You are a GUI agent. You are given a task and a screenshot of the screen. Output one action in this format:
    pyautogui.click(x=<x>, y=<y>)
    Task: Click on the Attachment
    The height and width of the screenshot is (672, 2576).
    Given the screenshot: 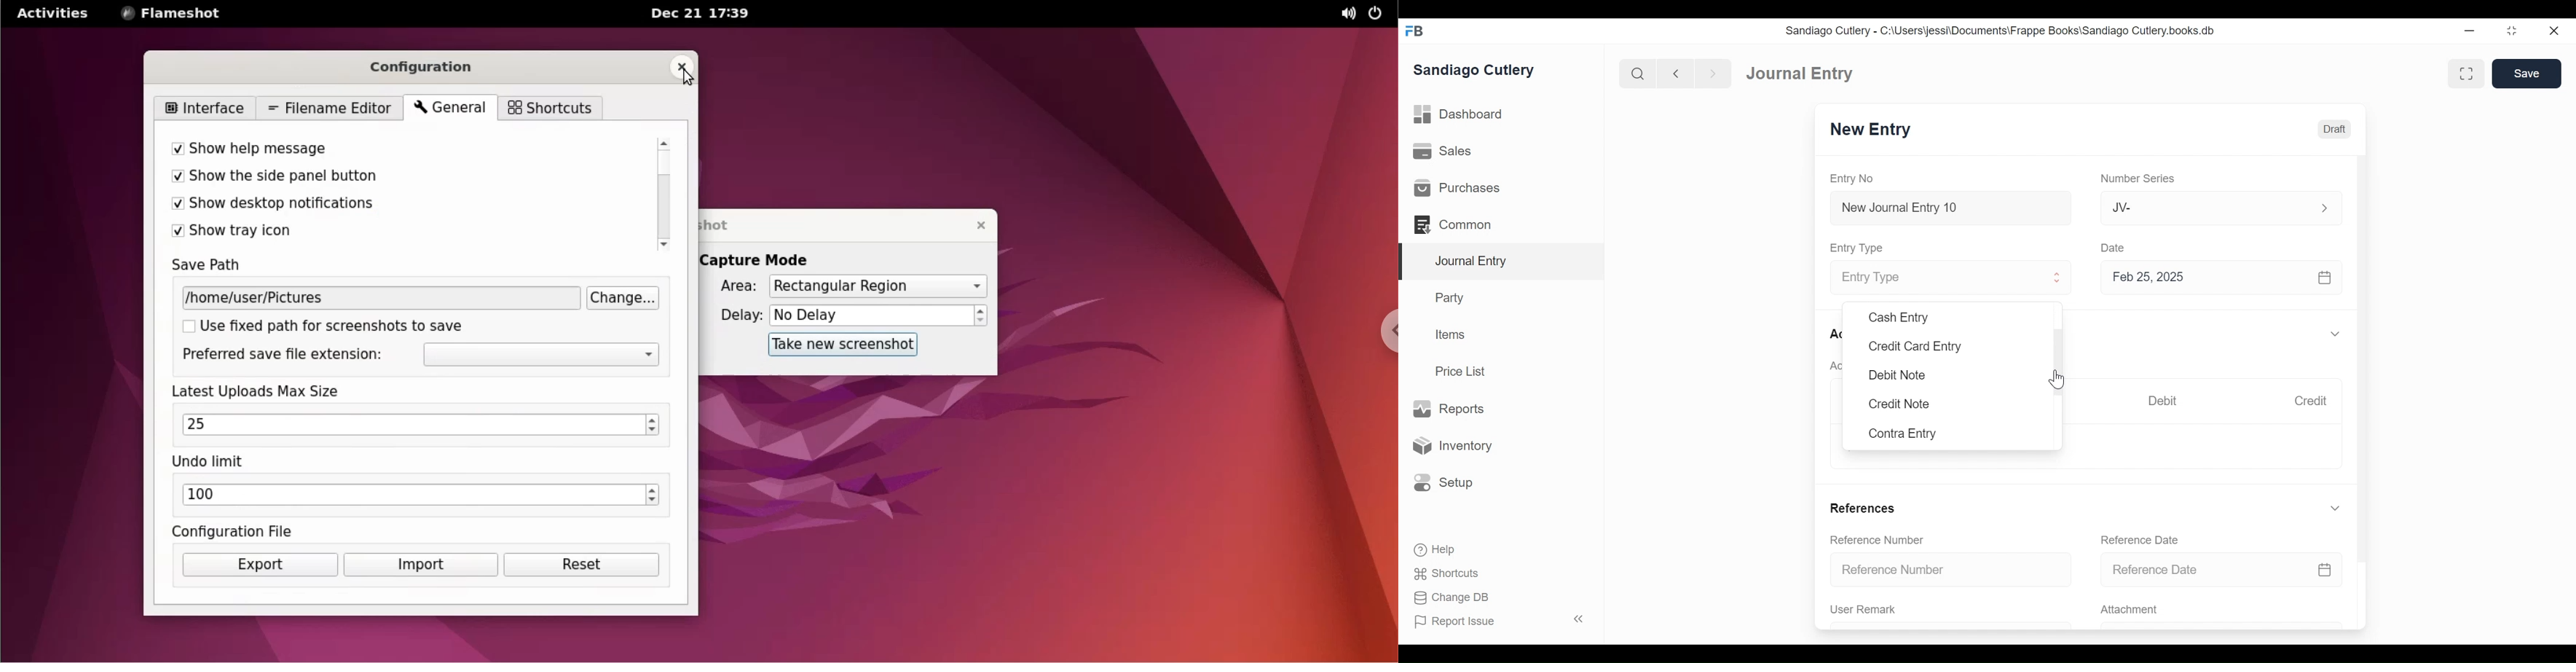 What is the action you would take?
    pyautogui.click(x=2132, y=610)
    